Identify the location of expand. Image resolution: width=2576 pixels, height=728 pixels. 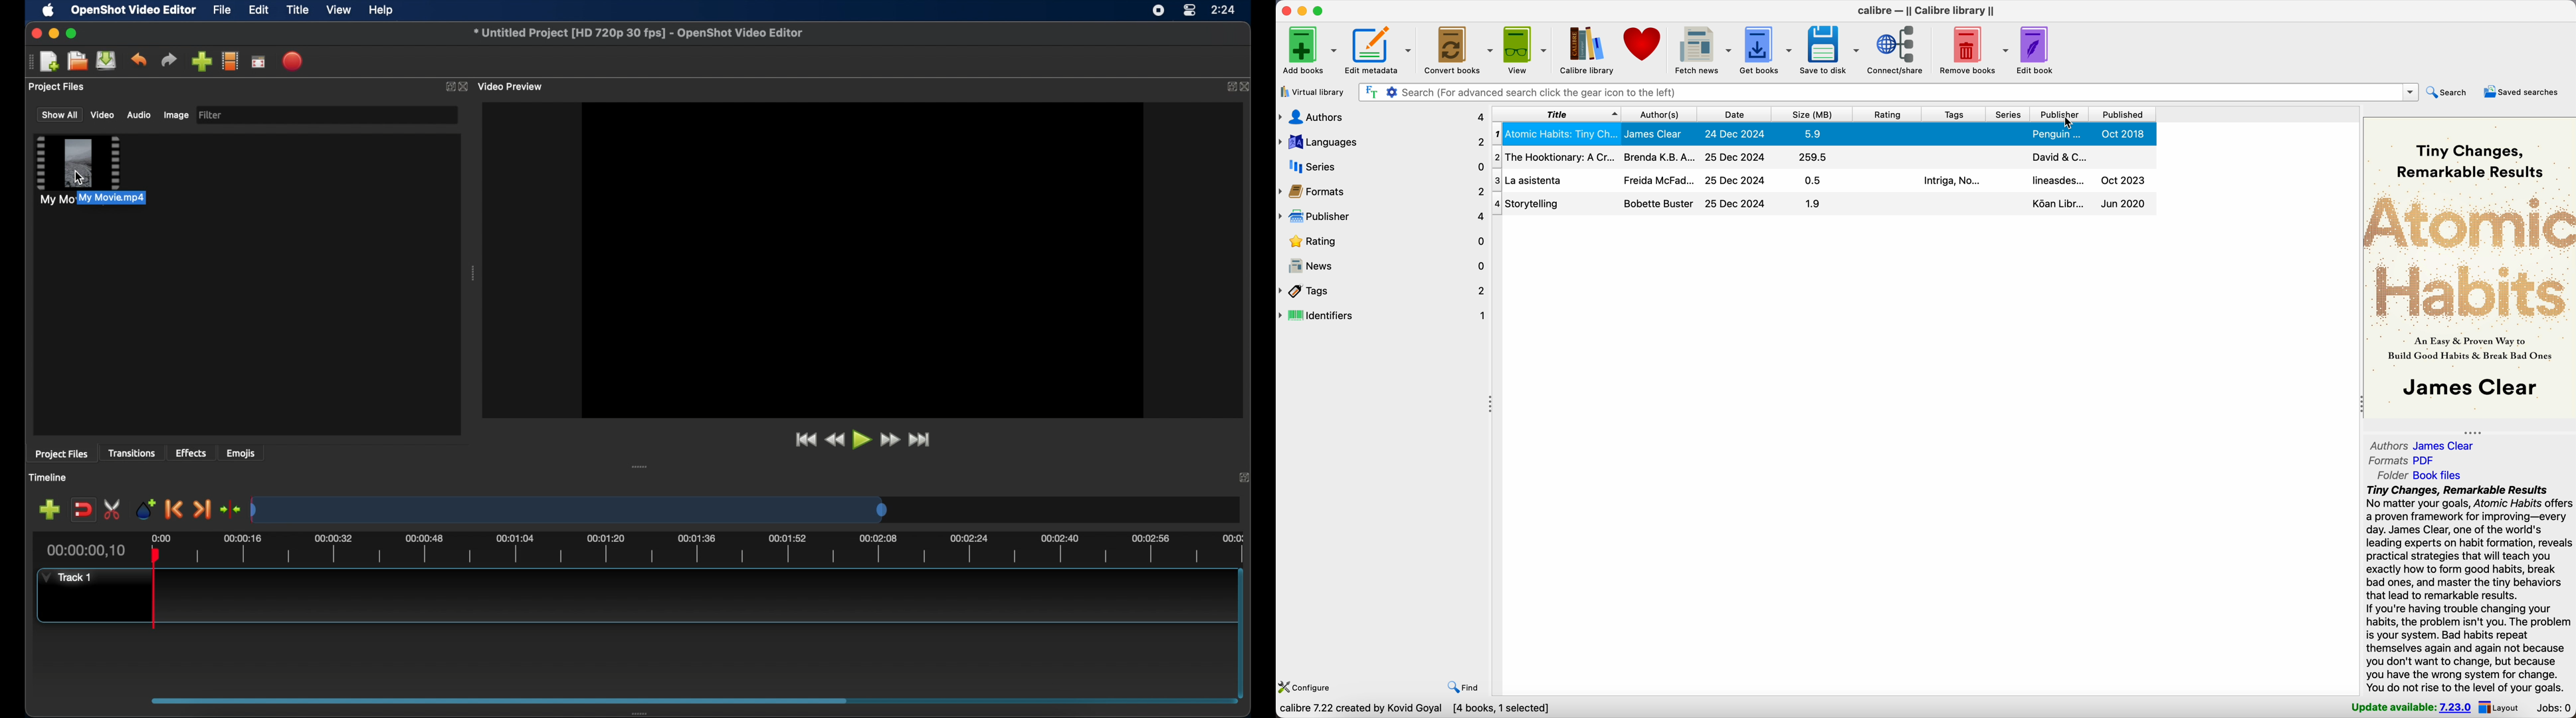
(446, 86).